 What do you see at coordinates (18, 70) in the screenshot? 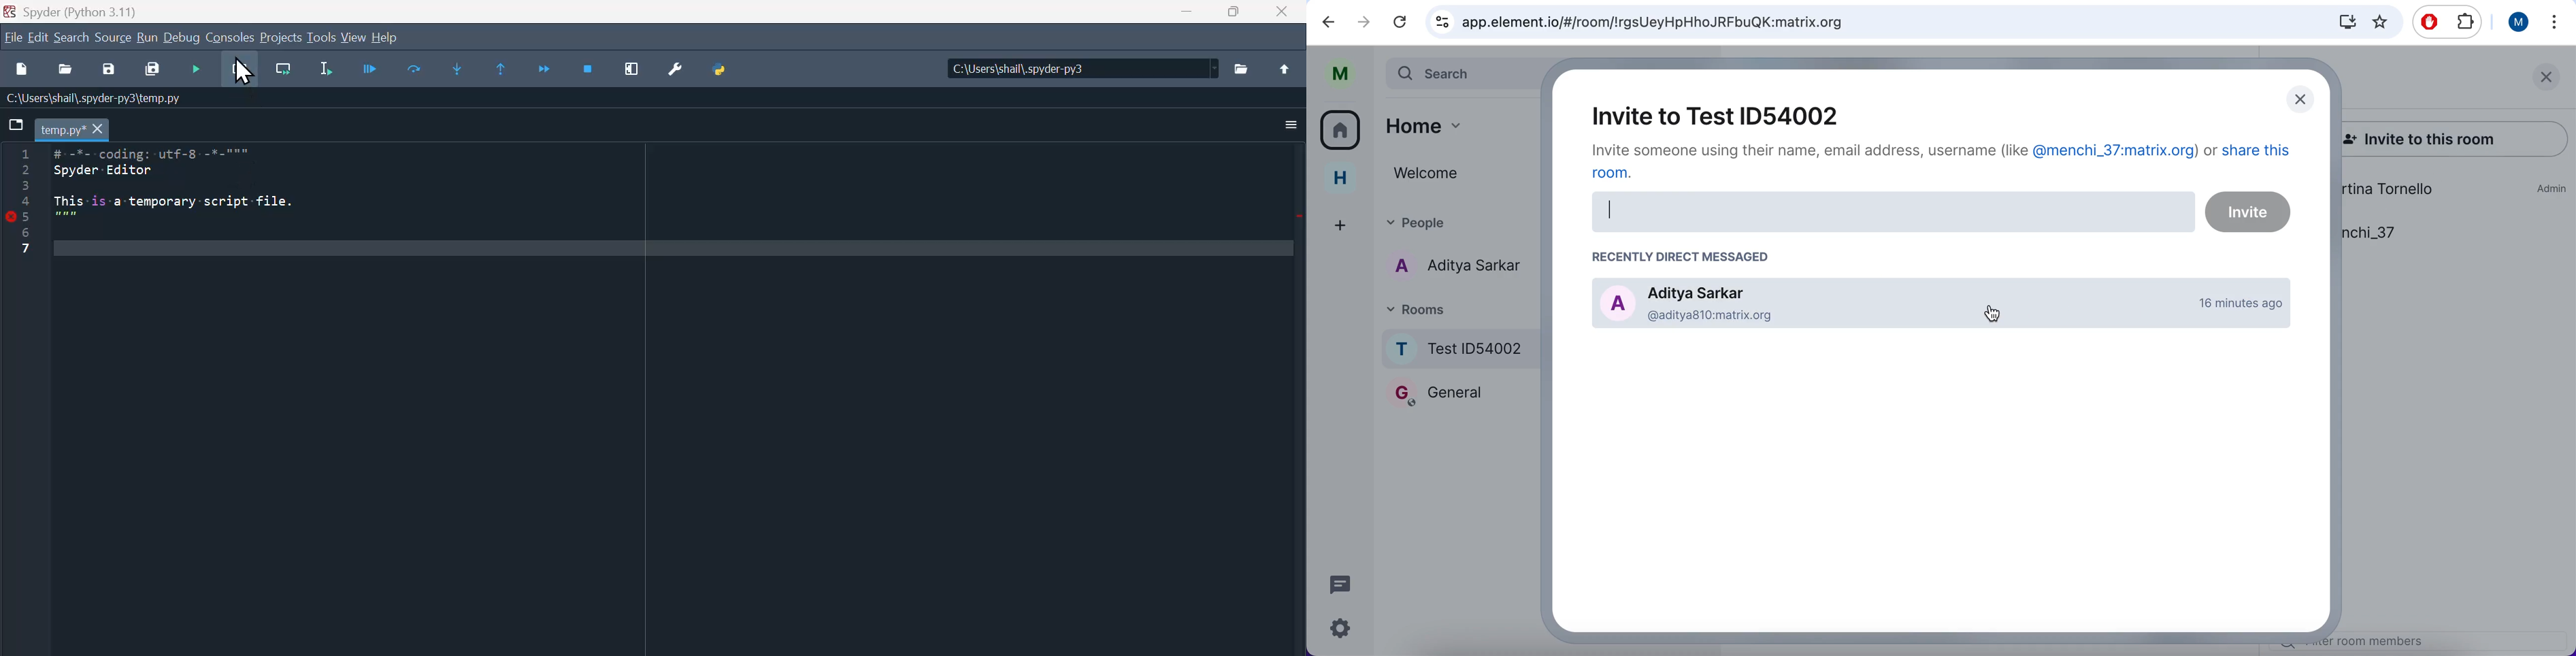
I see `New files` at bounding box center [18, 70].